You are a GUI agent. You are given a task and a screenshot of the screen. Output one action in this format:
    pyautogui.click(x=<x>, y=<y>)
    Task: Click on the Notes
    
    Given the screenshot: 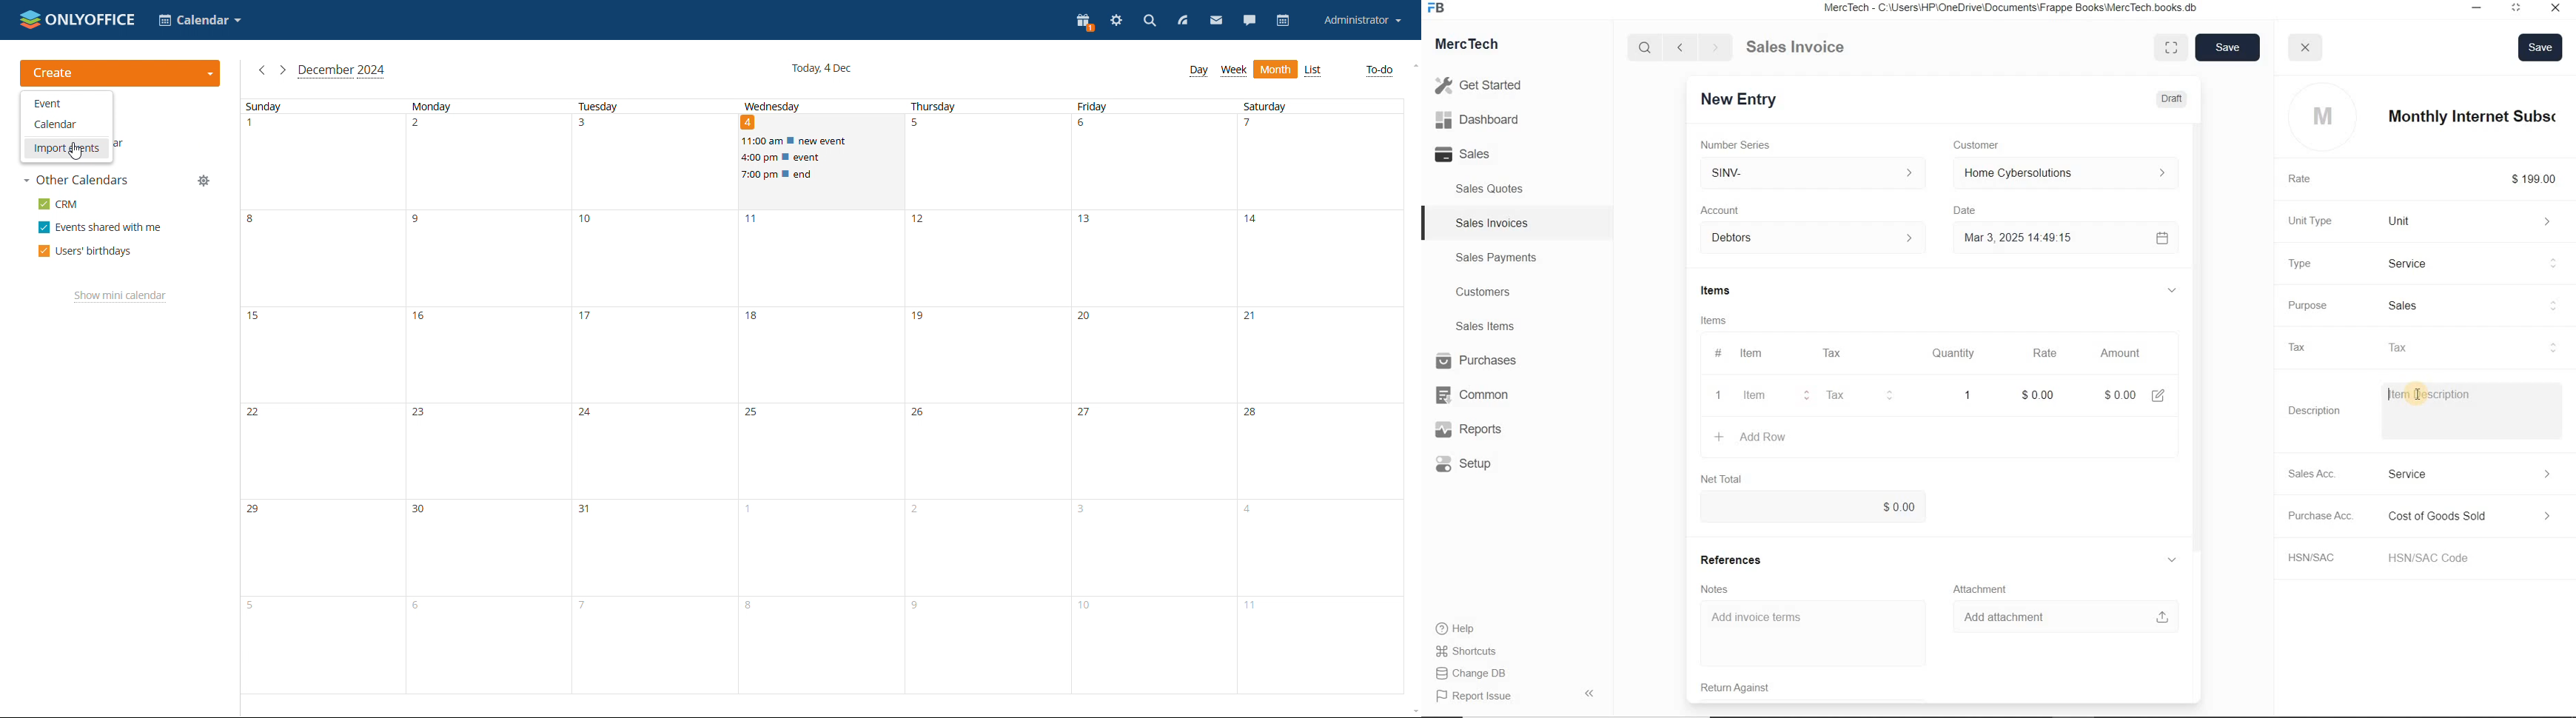 What is the action you would take?
    pyautogui.click(x=1718, y=588)
    